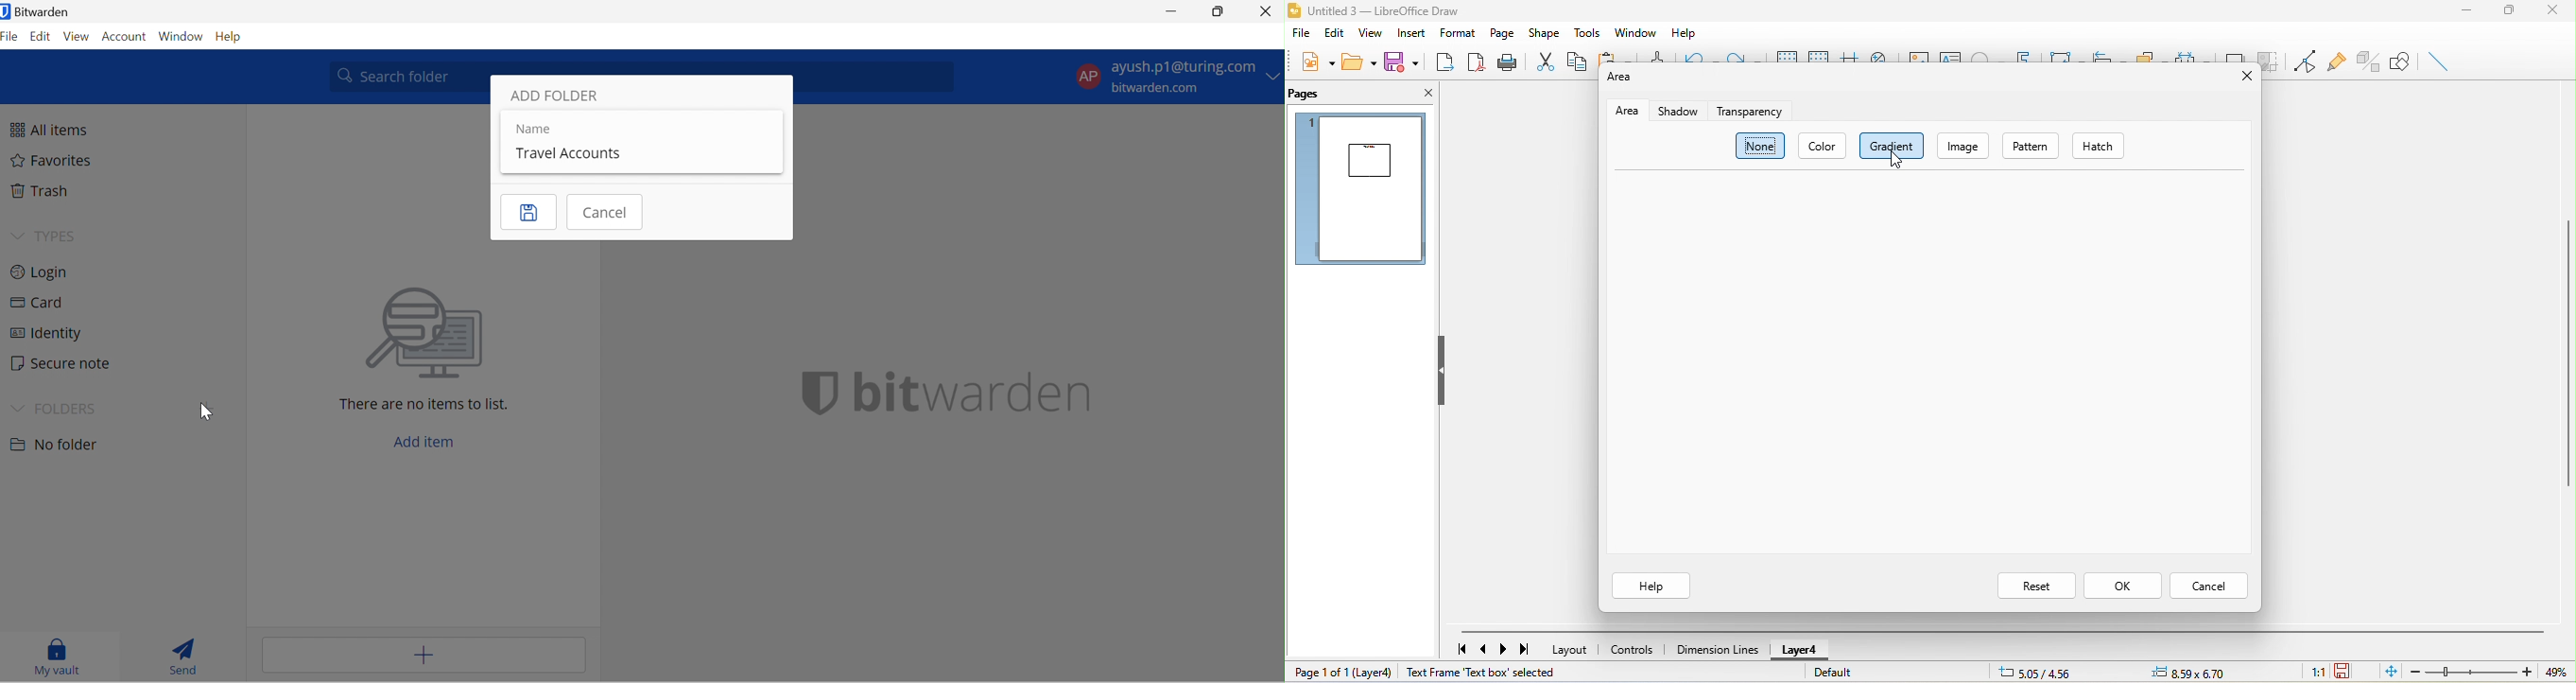  What do you see at coordinates (2193, 674) in the screenshot?
I see `object position-8.59x6.70` at bounding box center [2193, 674].